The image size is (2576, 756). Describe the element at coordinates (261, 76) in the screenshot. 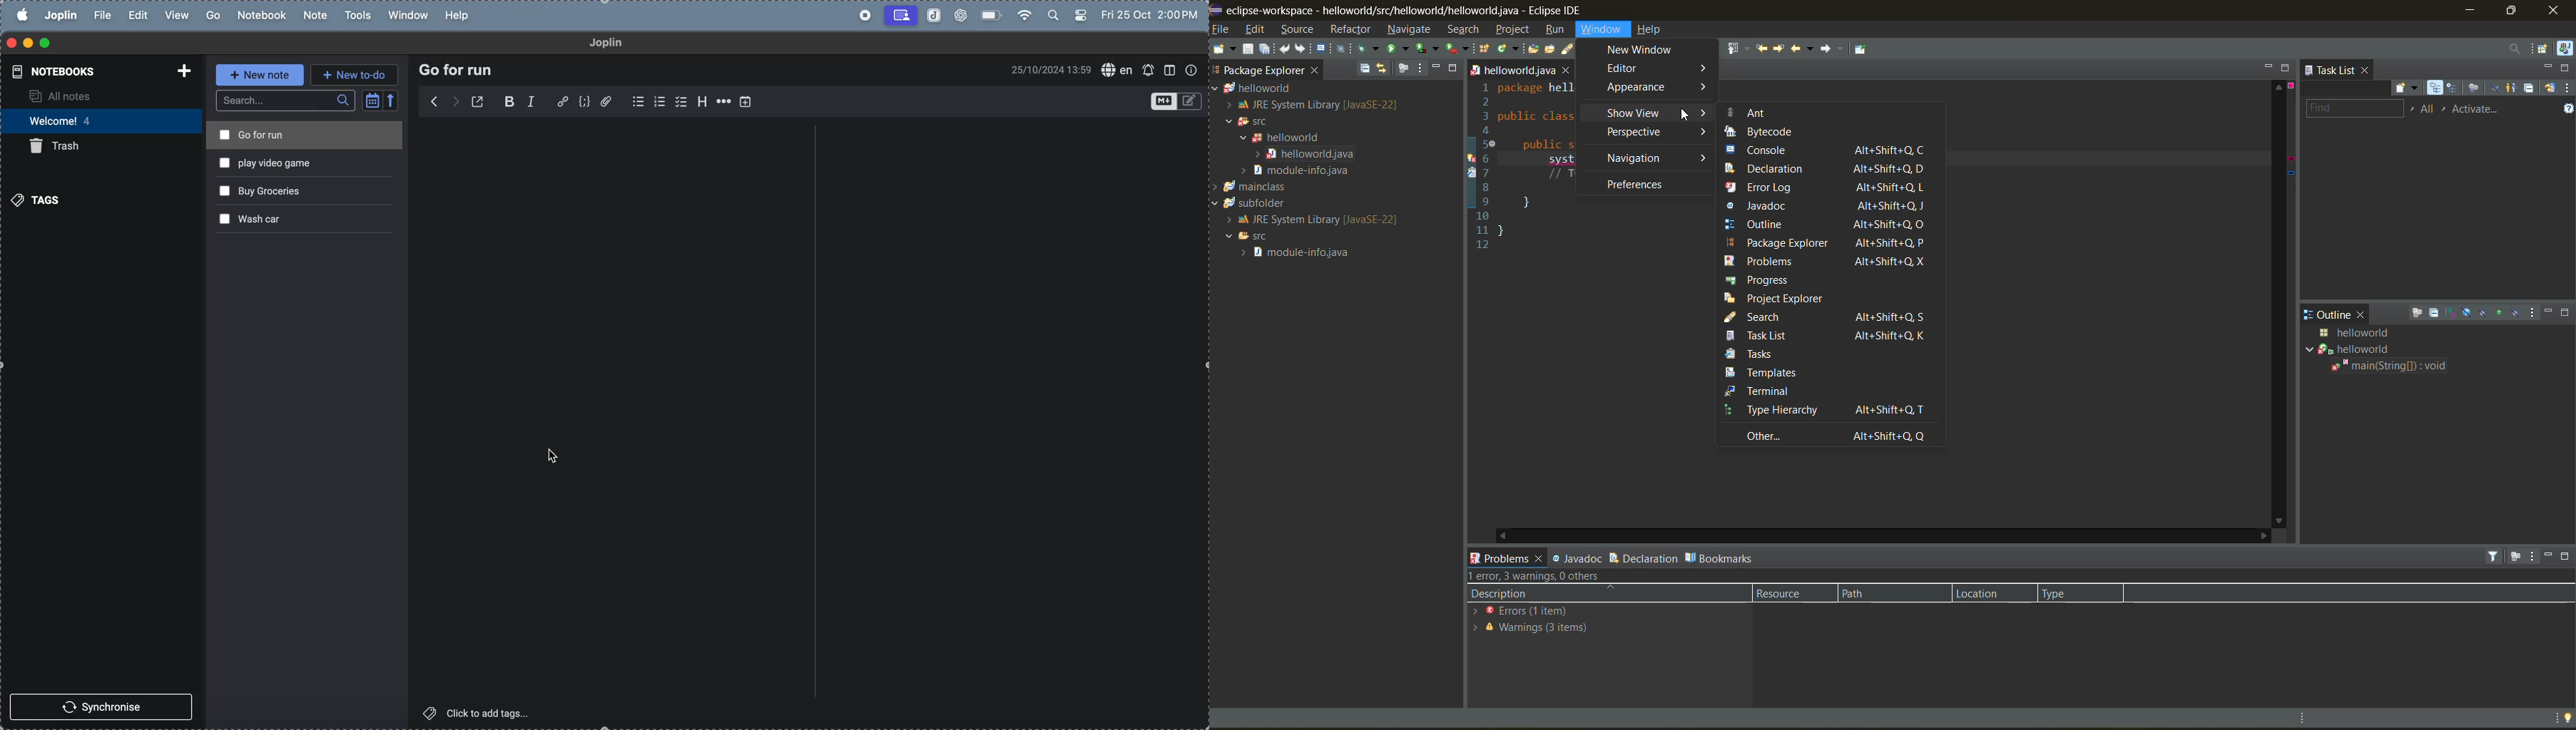

I see `new note` at that location.